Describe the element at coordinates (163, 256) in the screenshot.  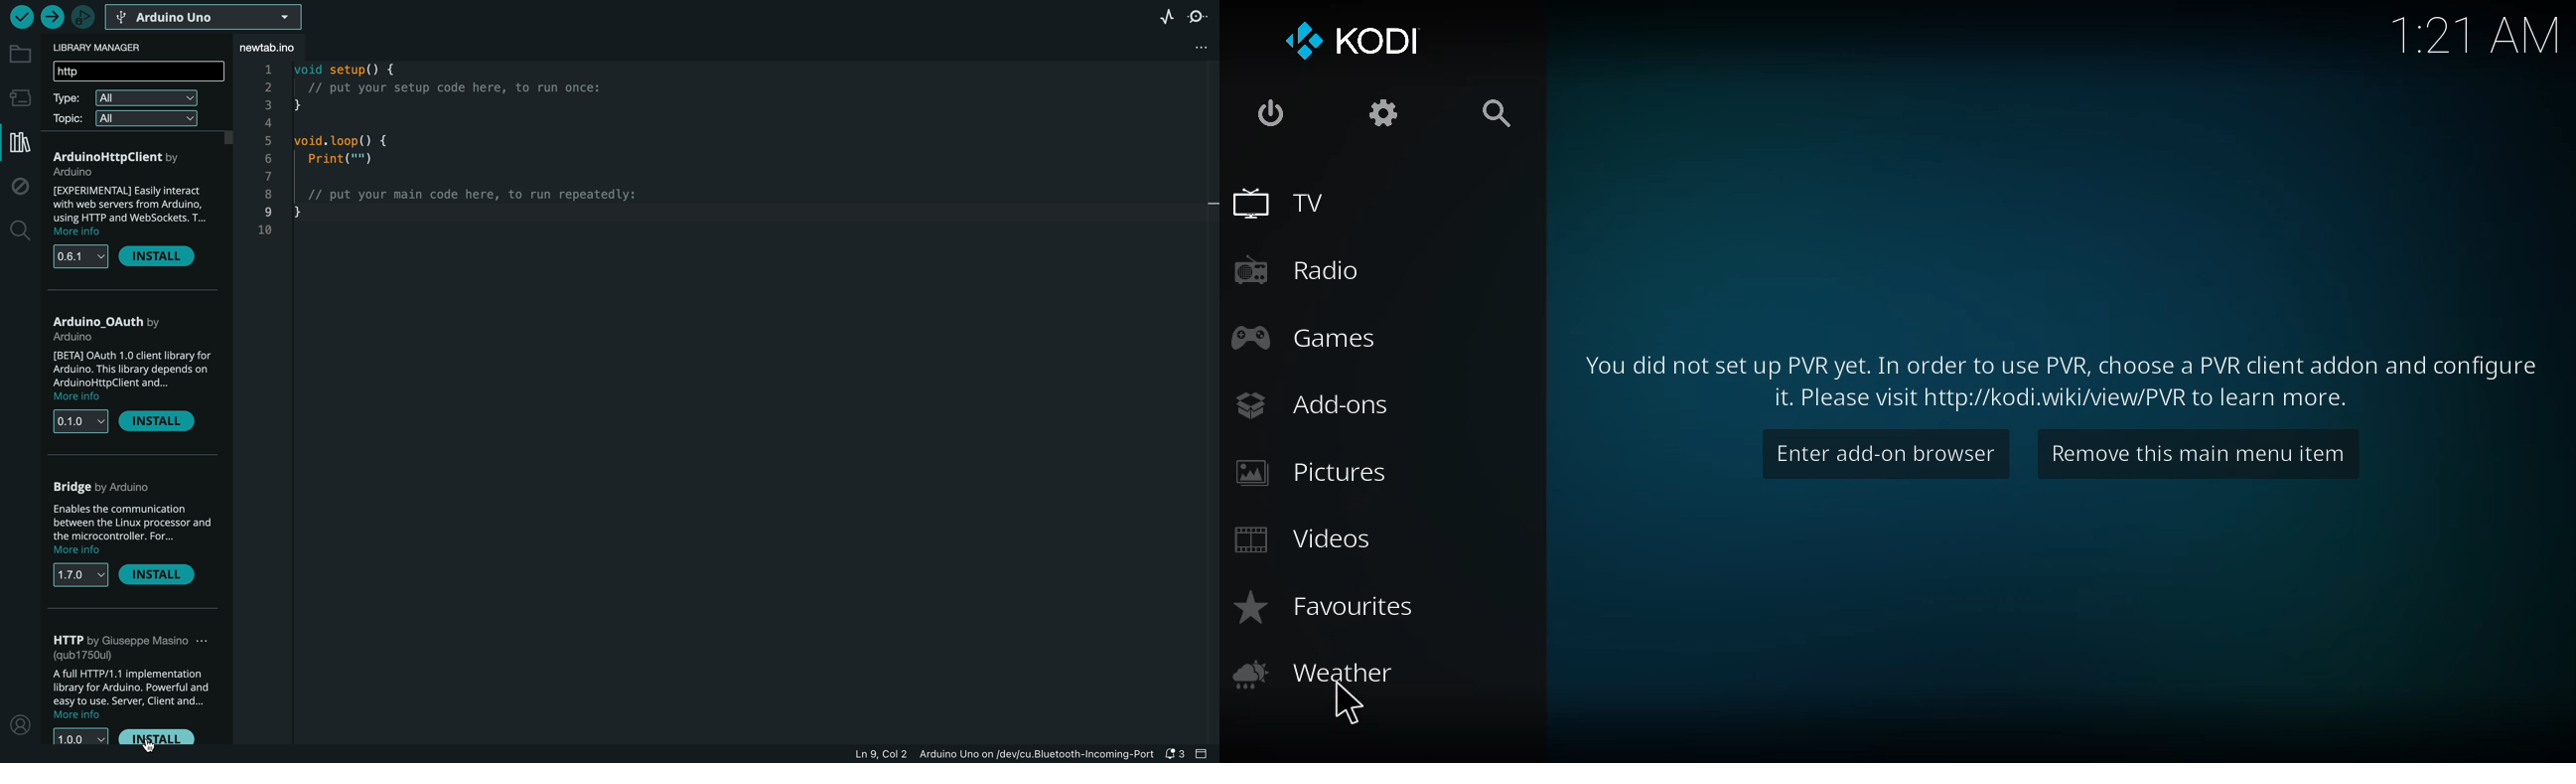
I see `install` at that location.